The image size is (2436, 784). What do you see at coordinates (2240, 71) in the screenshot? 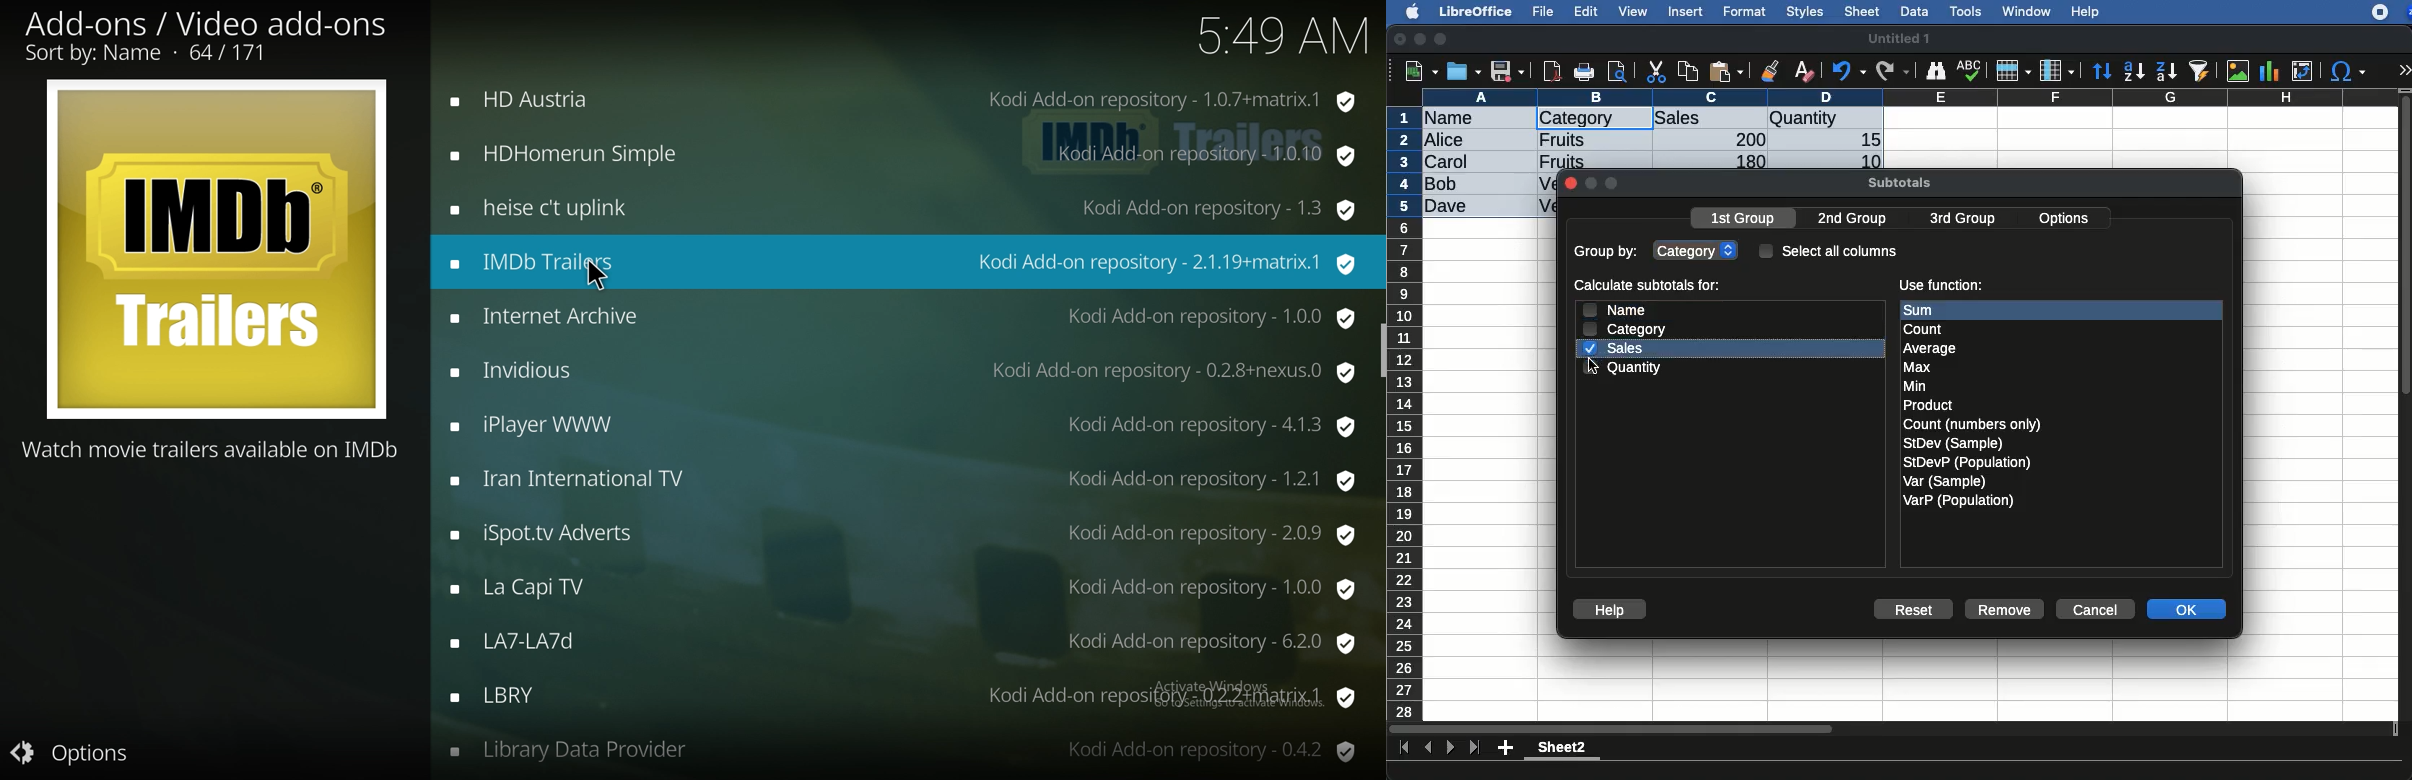
I see `image` at bounding box center [2240, 71].